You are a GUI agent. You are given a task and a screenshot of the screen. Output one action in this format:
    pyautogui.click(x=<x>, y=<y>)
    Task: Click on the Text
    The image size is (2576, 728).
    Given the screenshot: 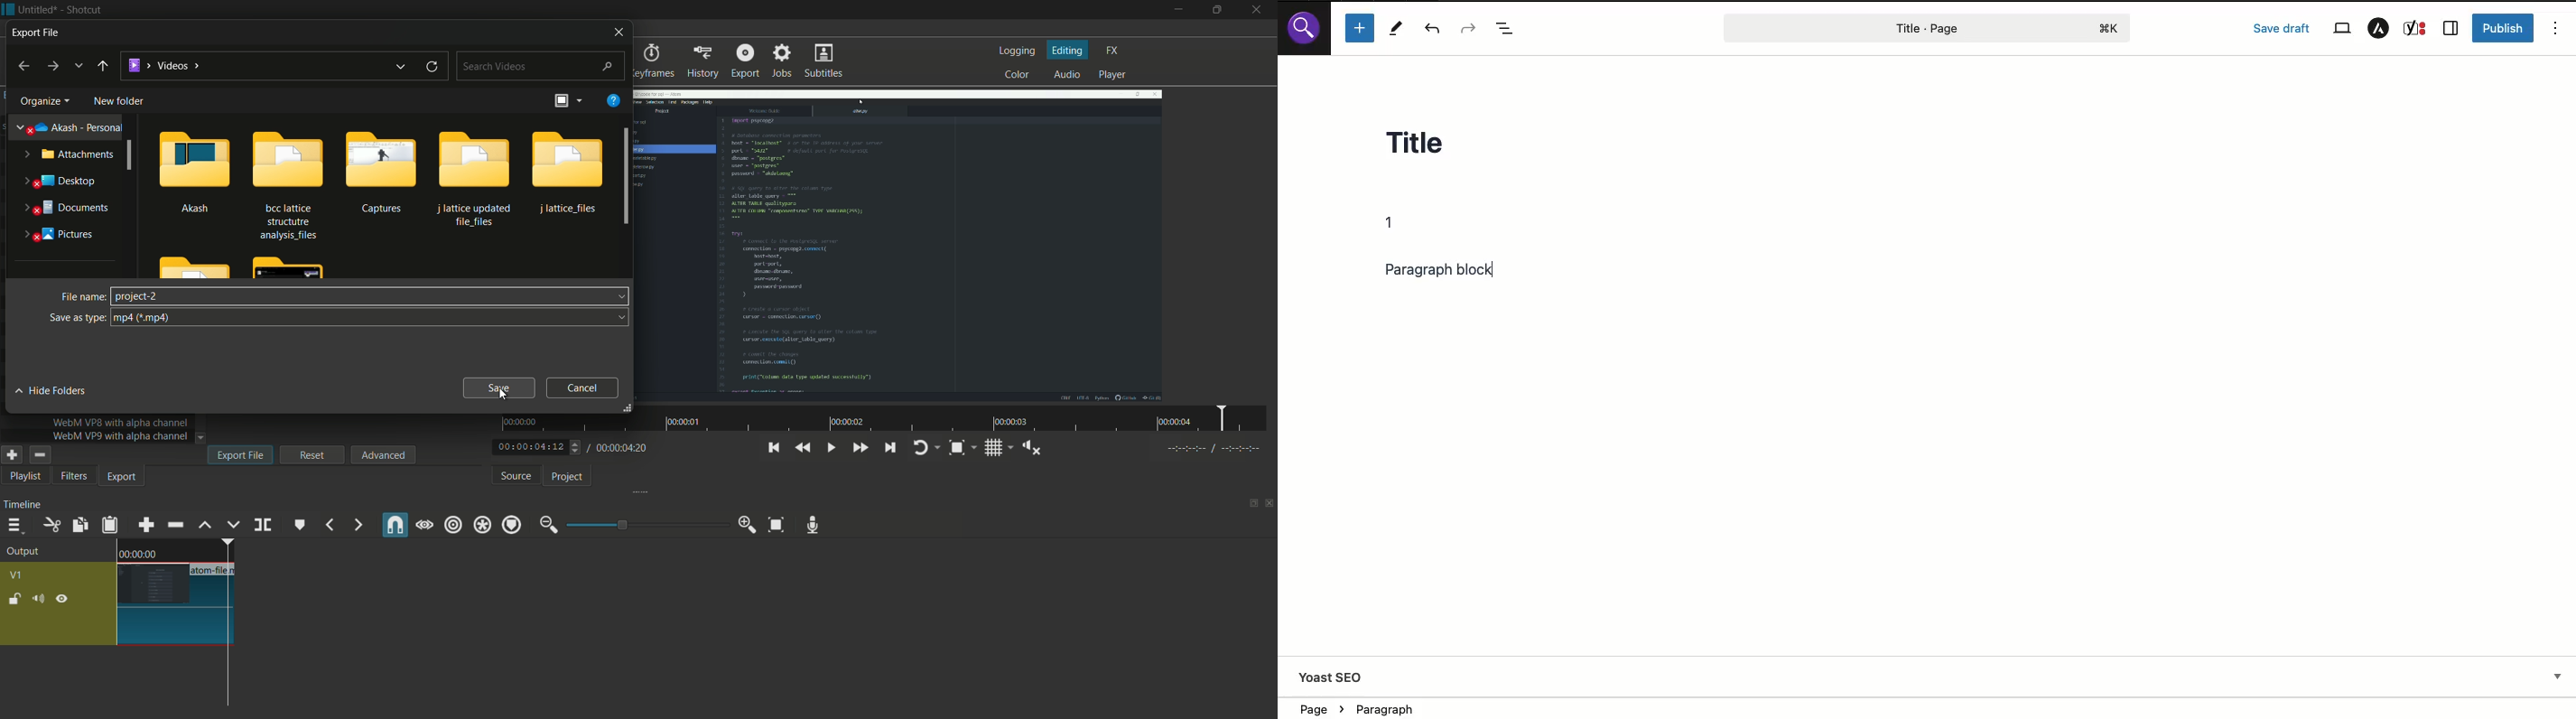 What is the action you would take?
    pyautogui.click(x=1396, y=223)
    